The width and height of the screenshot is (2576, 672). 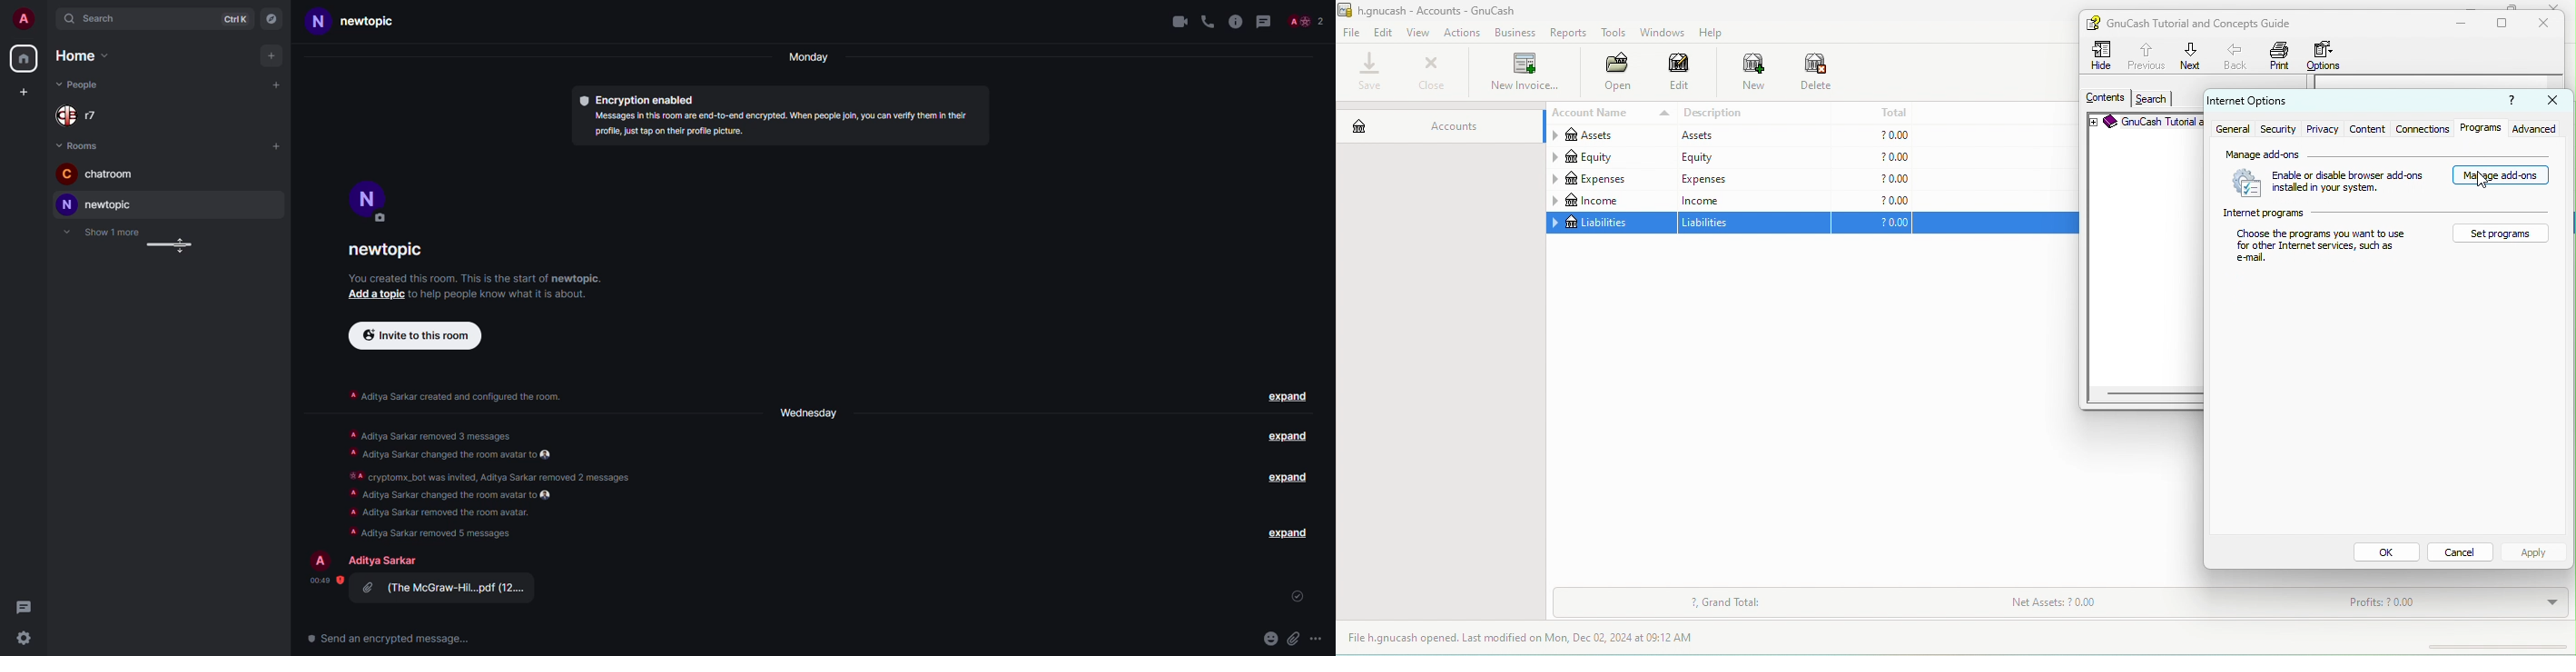 What do you see at coordinates (1610, 179) in the screenshot?
I see `expenses` at bounding box center [1610, 179].